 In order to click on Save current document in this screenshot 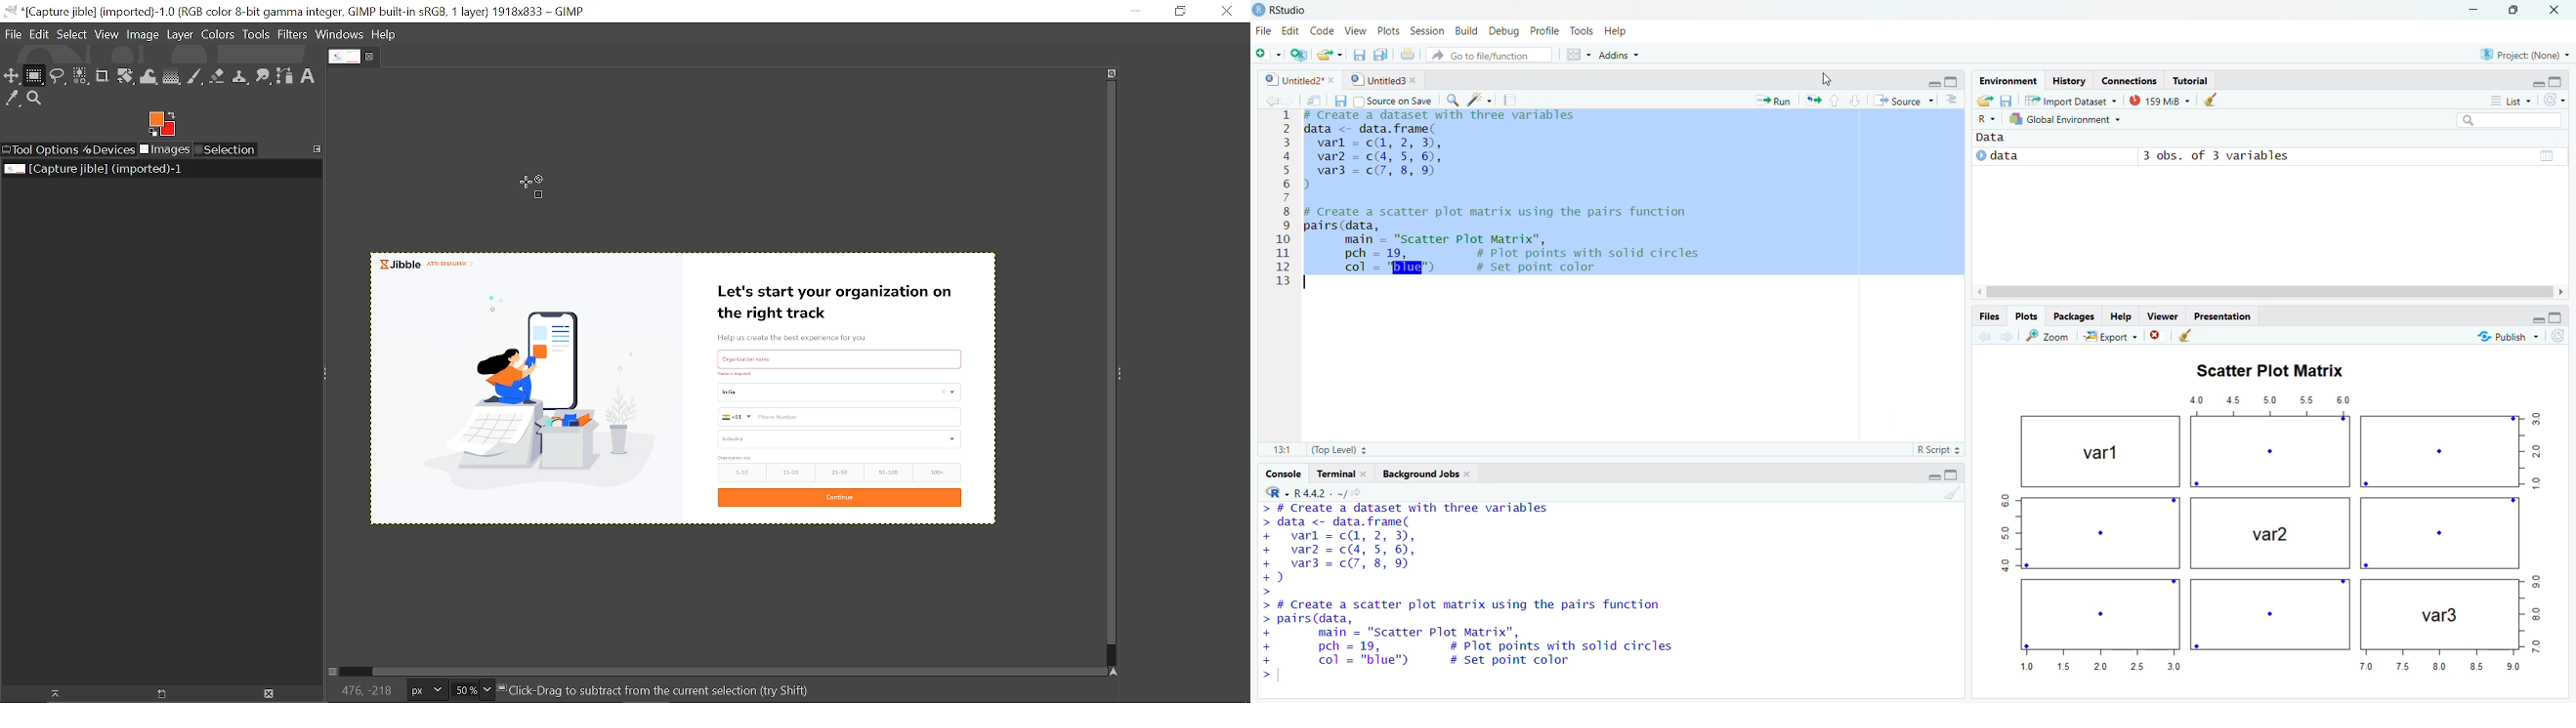, I will do `click(1360, 52)`.